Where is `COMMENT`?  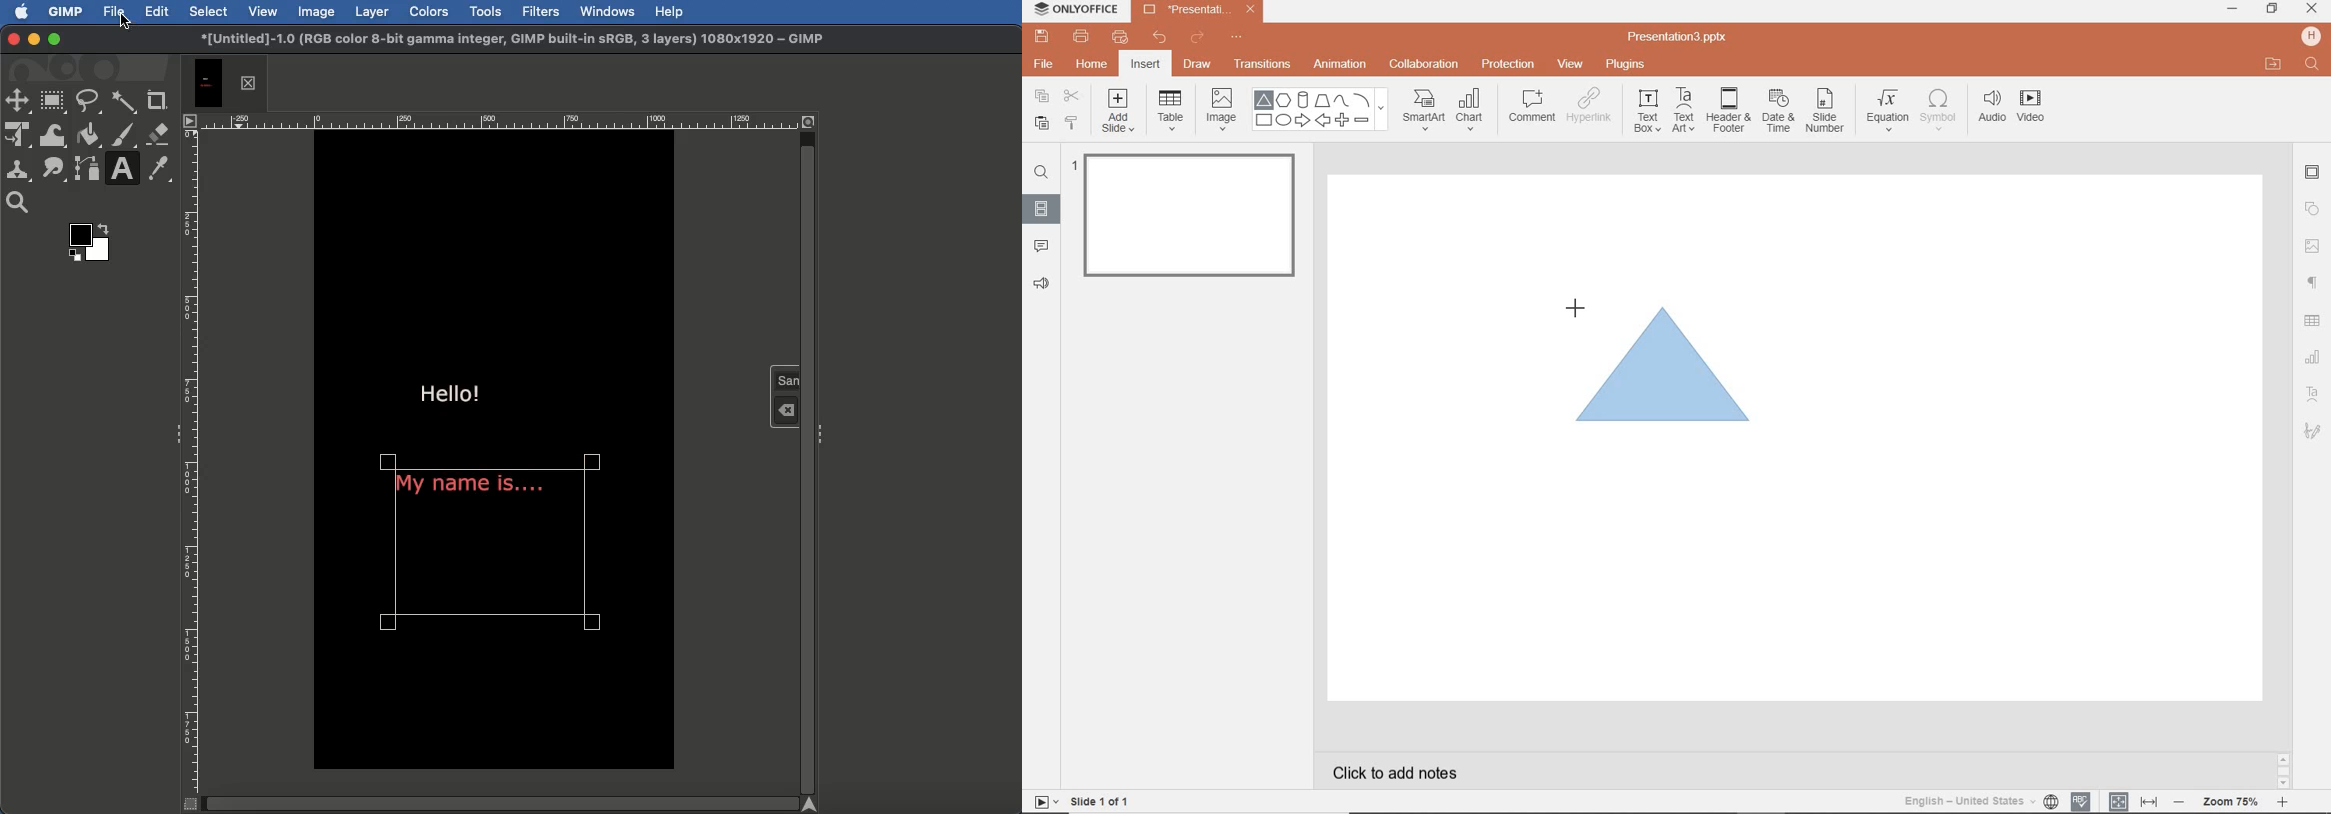
COMMENT is located at coordinates (1531, 110).